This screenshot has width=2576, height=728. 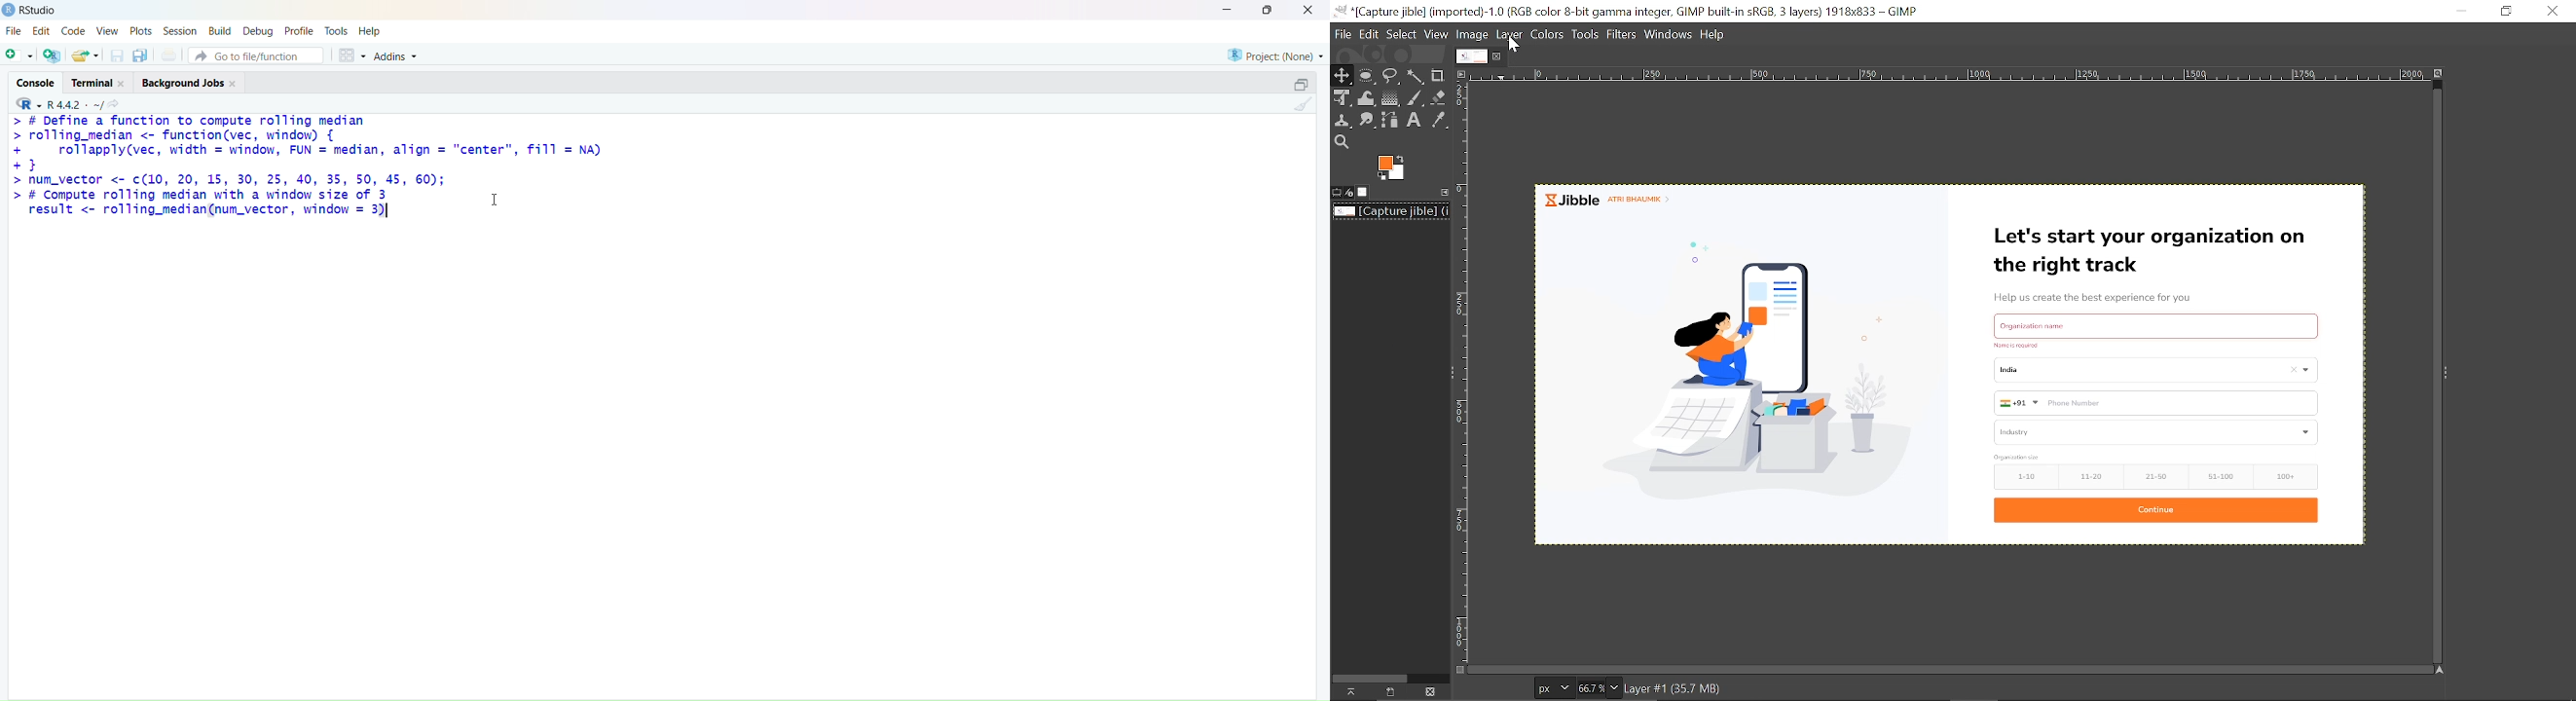 What do you see at coordinates (12, 30) in the screenshot?
I see `file` at bounding box center [12, 30].